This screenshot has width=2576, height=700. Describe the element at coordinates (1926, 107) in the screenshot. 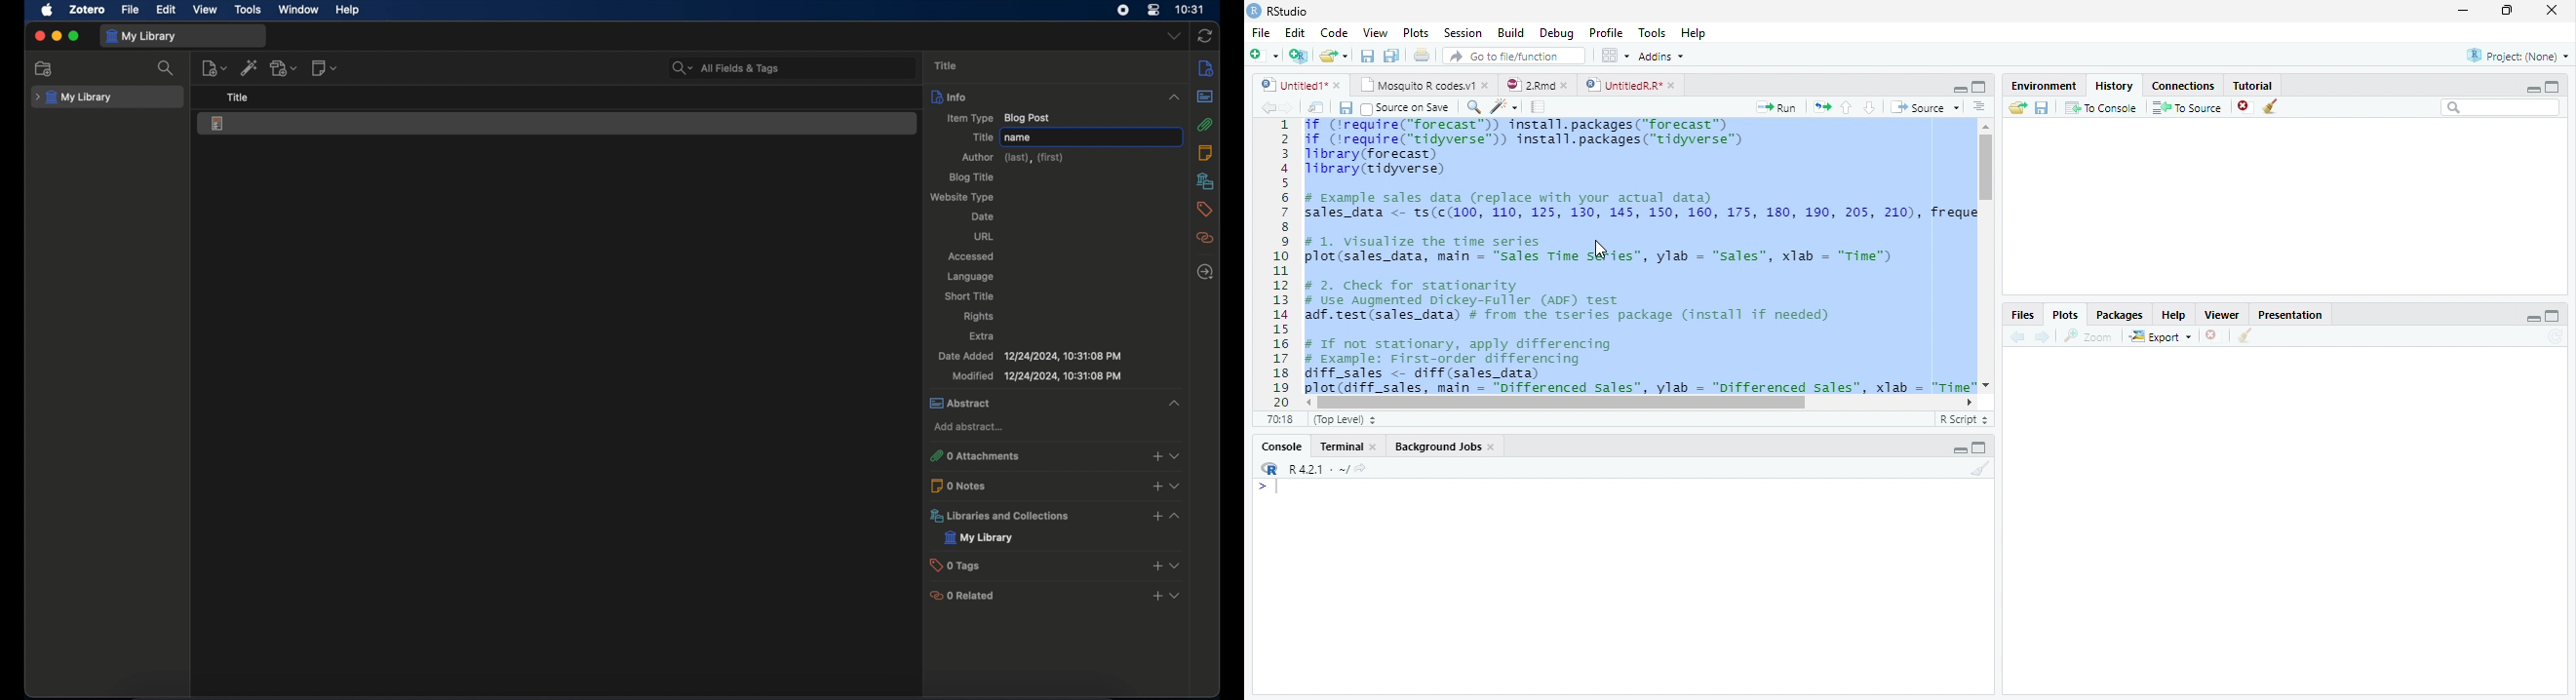

I see `Source` at that location.